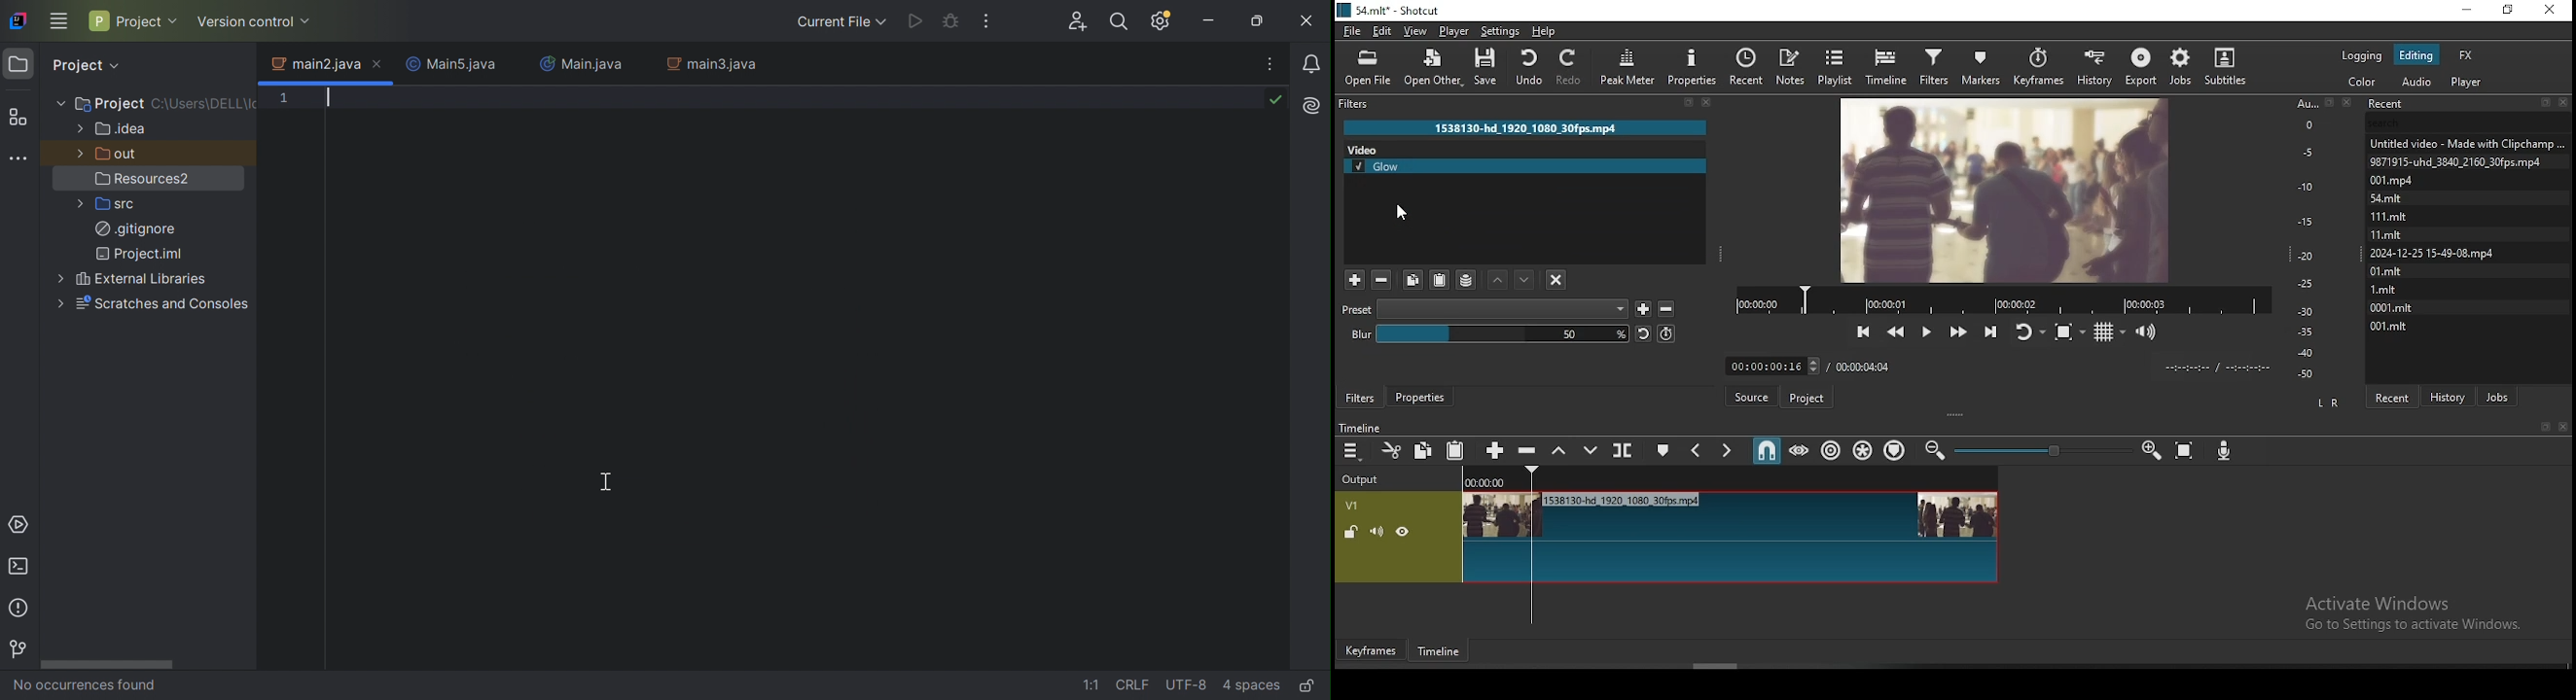 This screenshot has width=2576, height=700. Describe the element at coordinates (2093, 65) in the screenshot. I see `history` at that location.